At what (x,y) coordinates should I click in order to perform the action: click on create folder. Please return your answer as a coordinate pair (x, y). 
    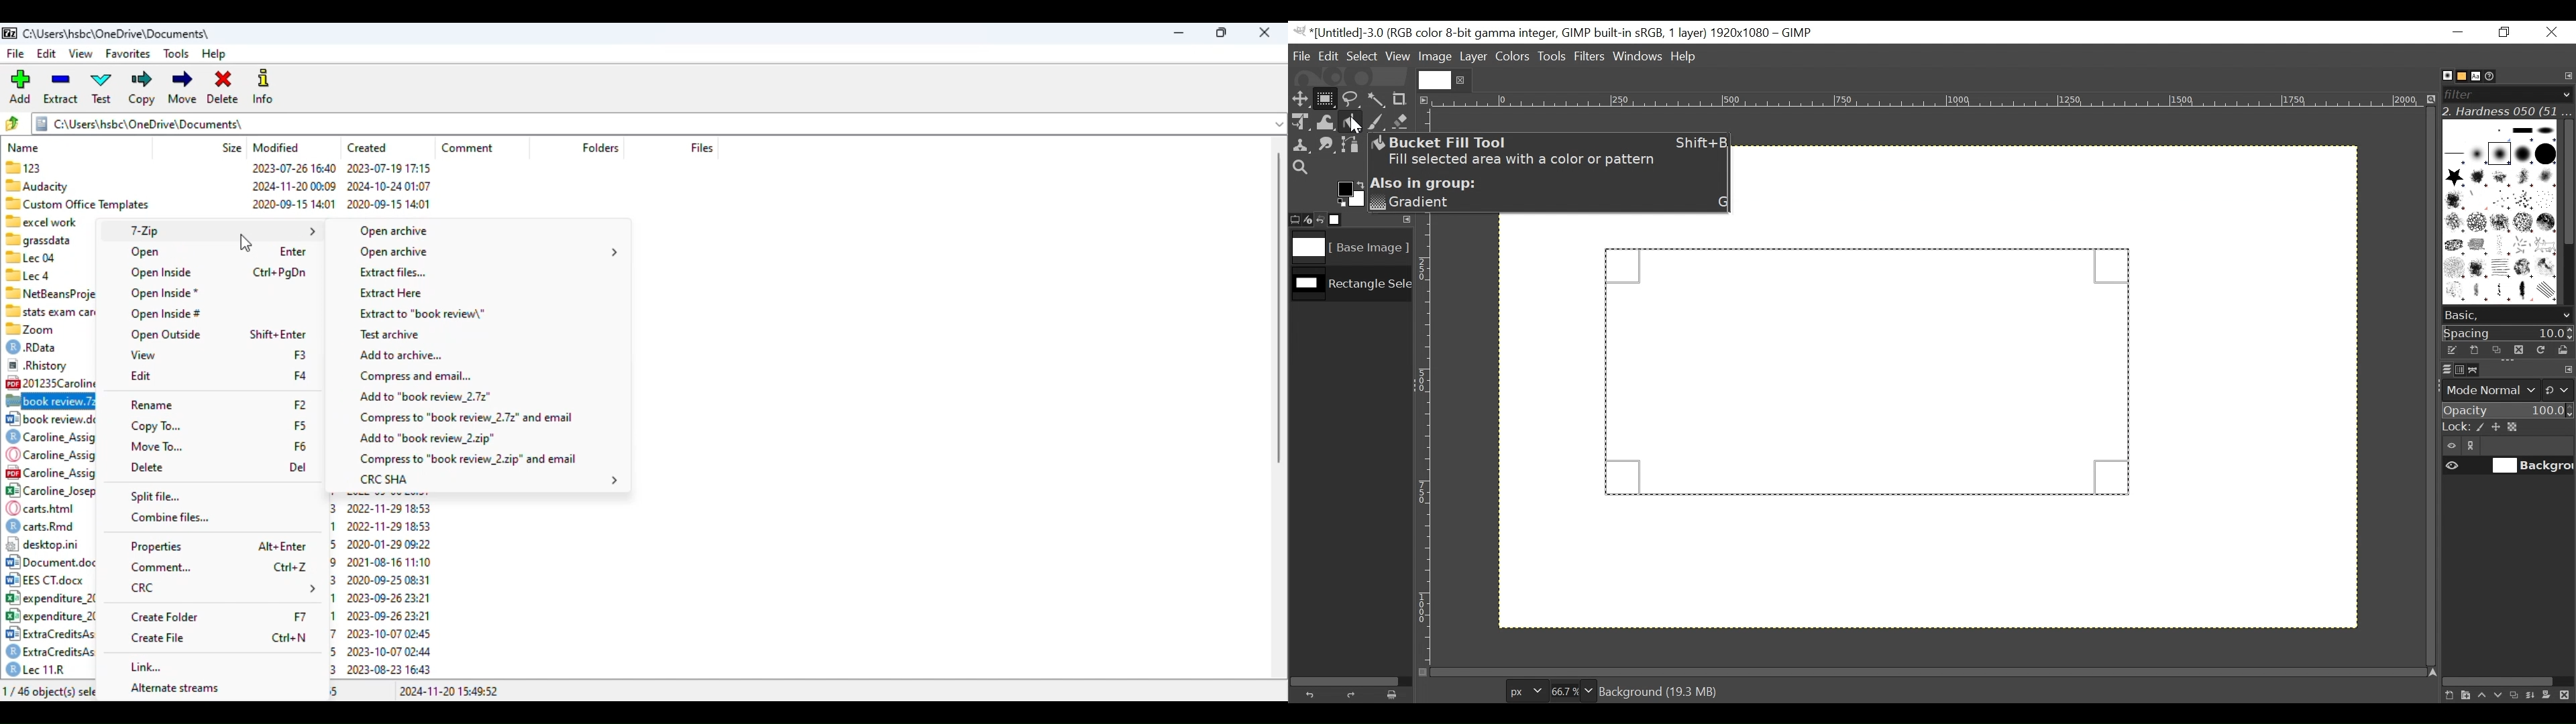
    Looking at the image, I should click on (164, 617).